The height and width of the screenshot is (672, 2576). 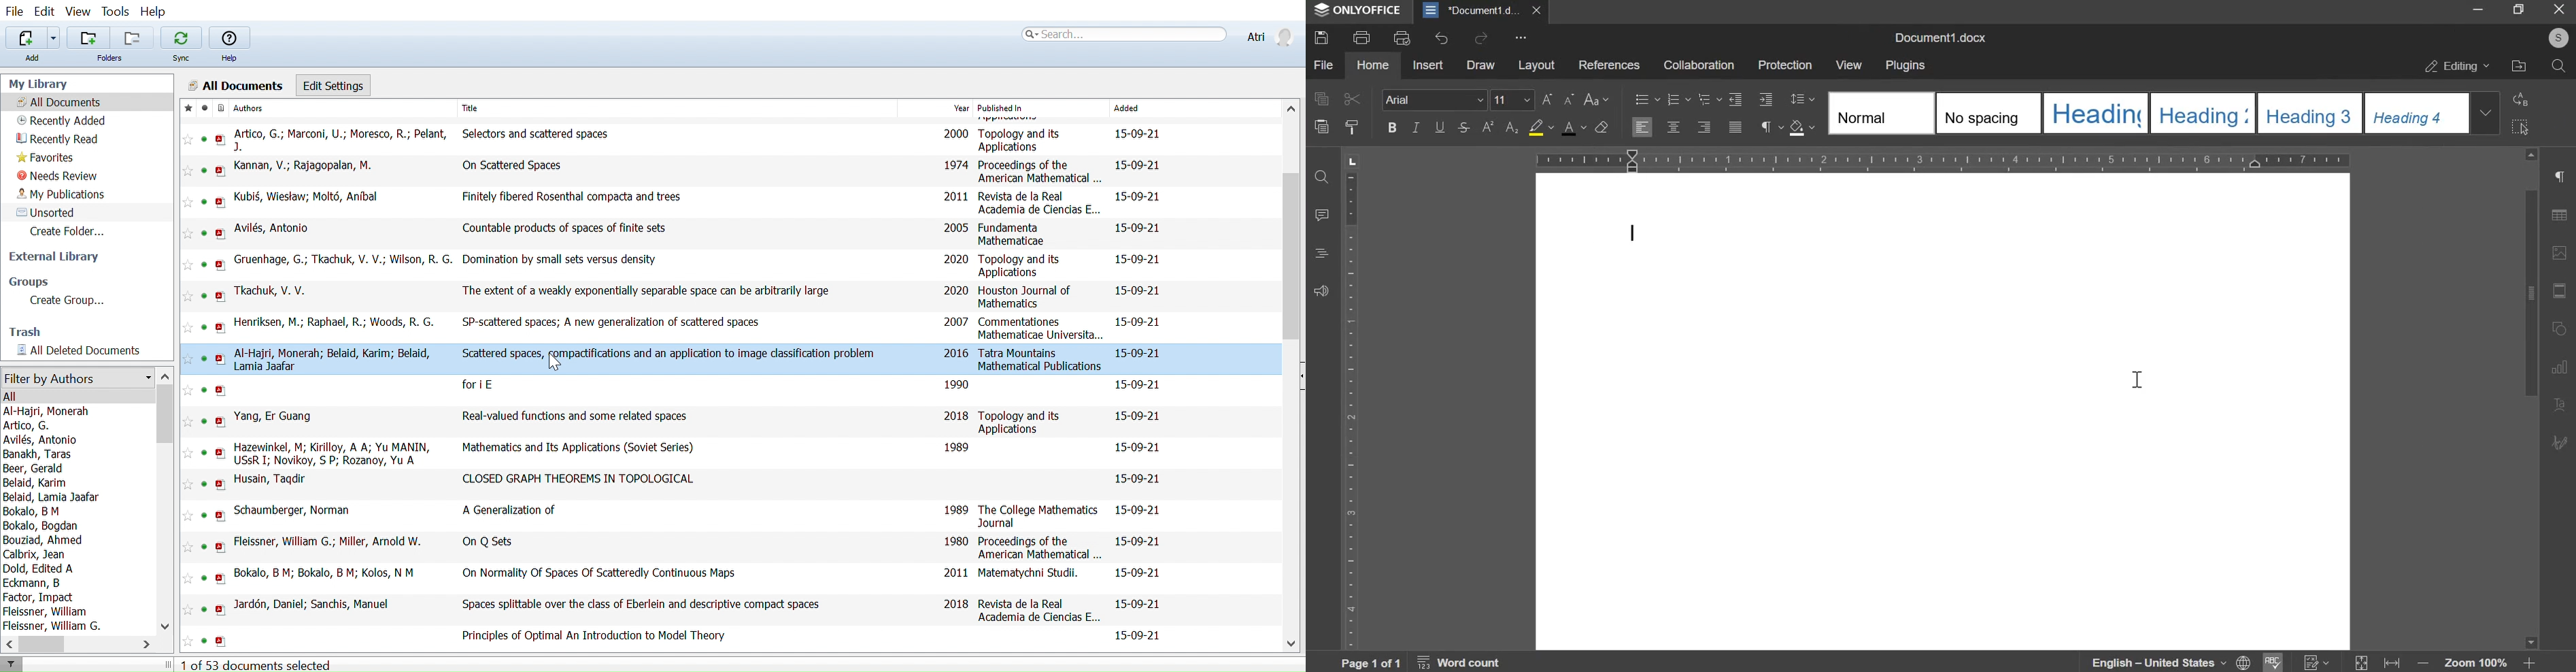 What do you see at coordinates (1323, 128) in the screenshot?
I see `paste` at bounding box center [1323, 128].